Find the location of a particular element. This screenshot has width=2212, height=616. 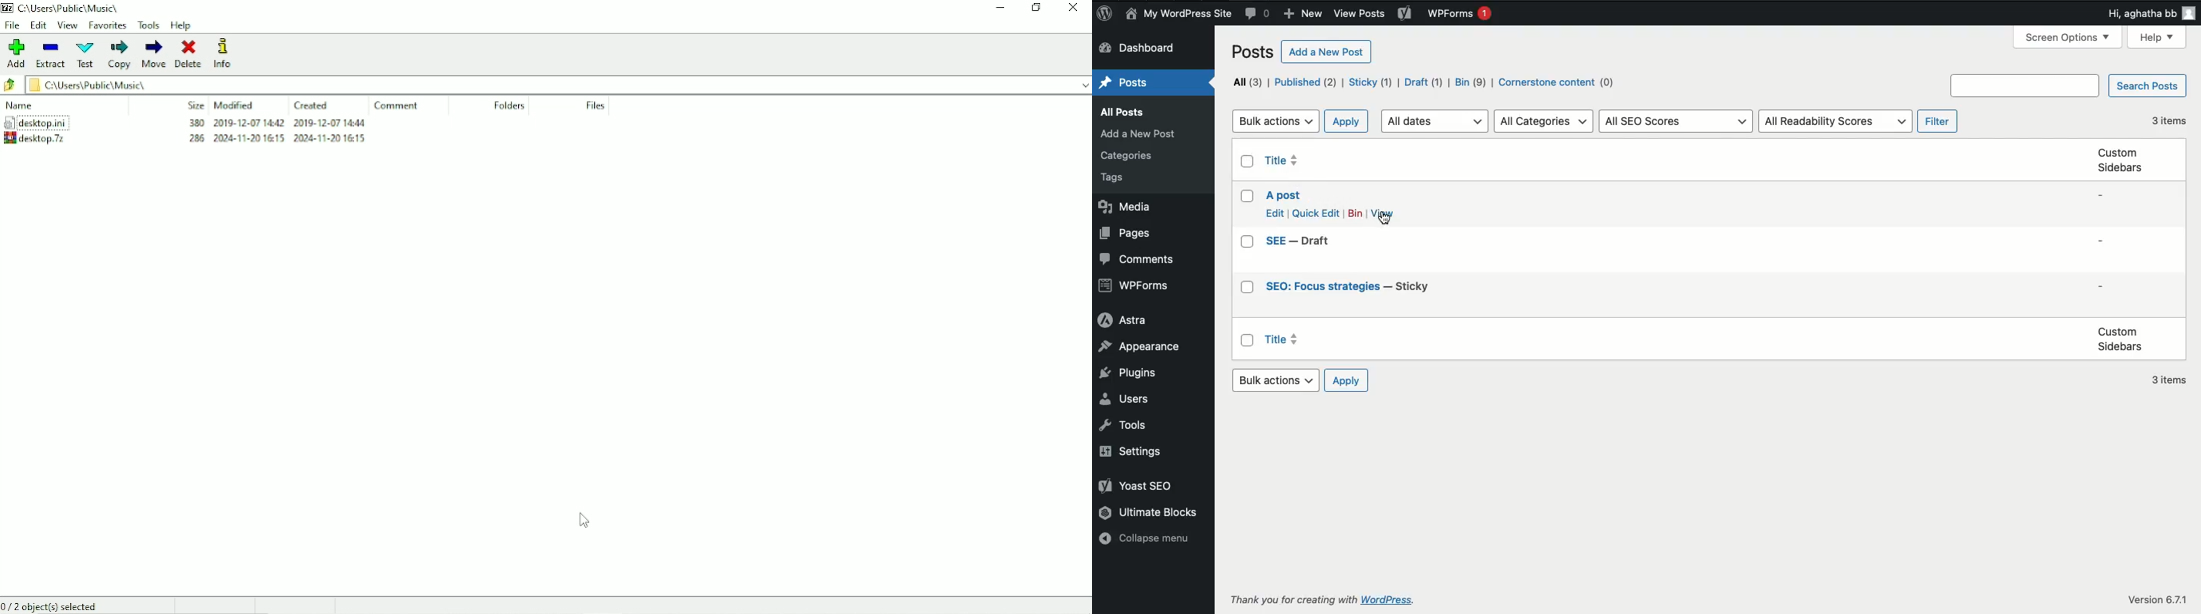

Media is located at coordinates (1123, 207).